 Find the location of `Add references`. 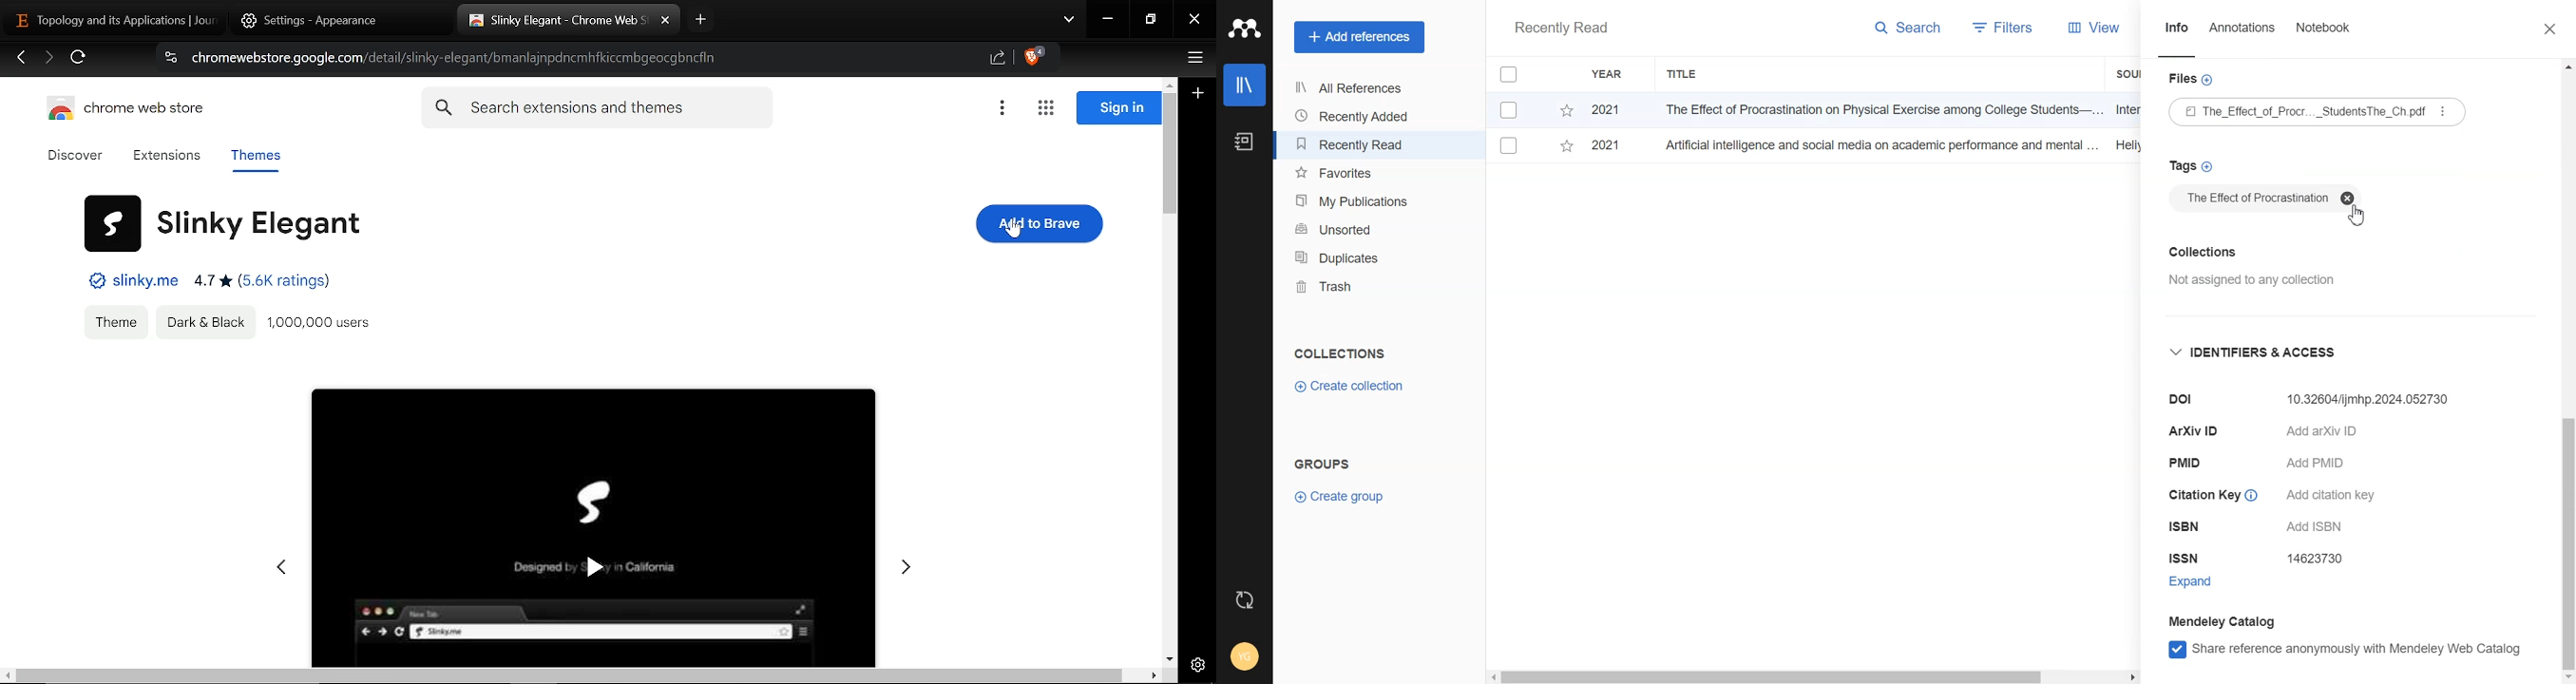

Add references is located at coordinates (1359, 38).